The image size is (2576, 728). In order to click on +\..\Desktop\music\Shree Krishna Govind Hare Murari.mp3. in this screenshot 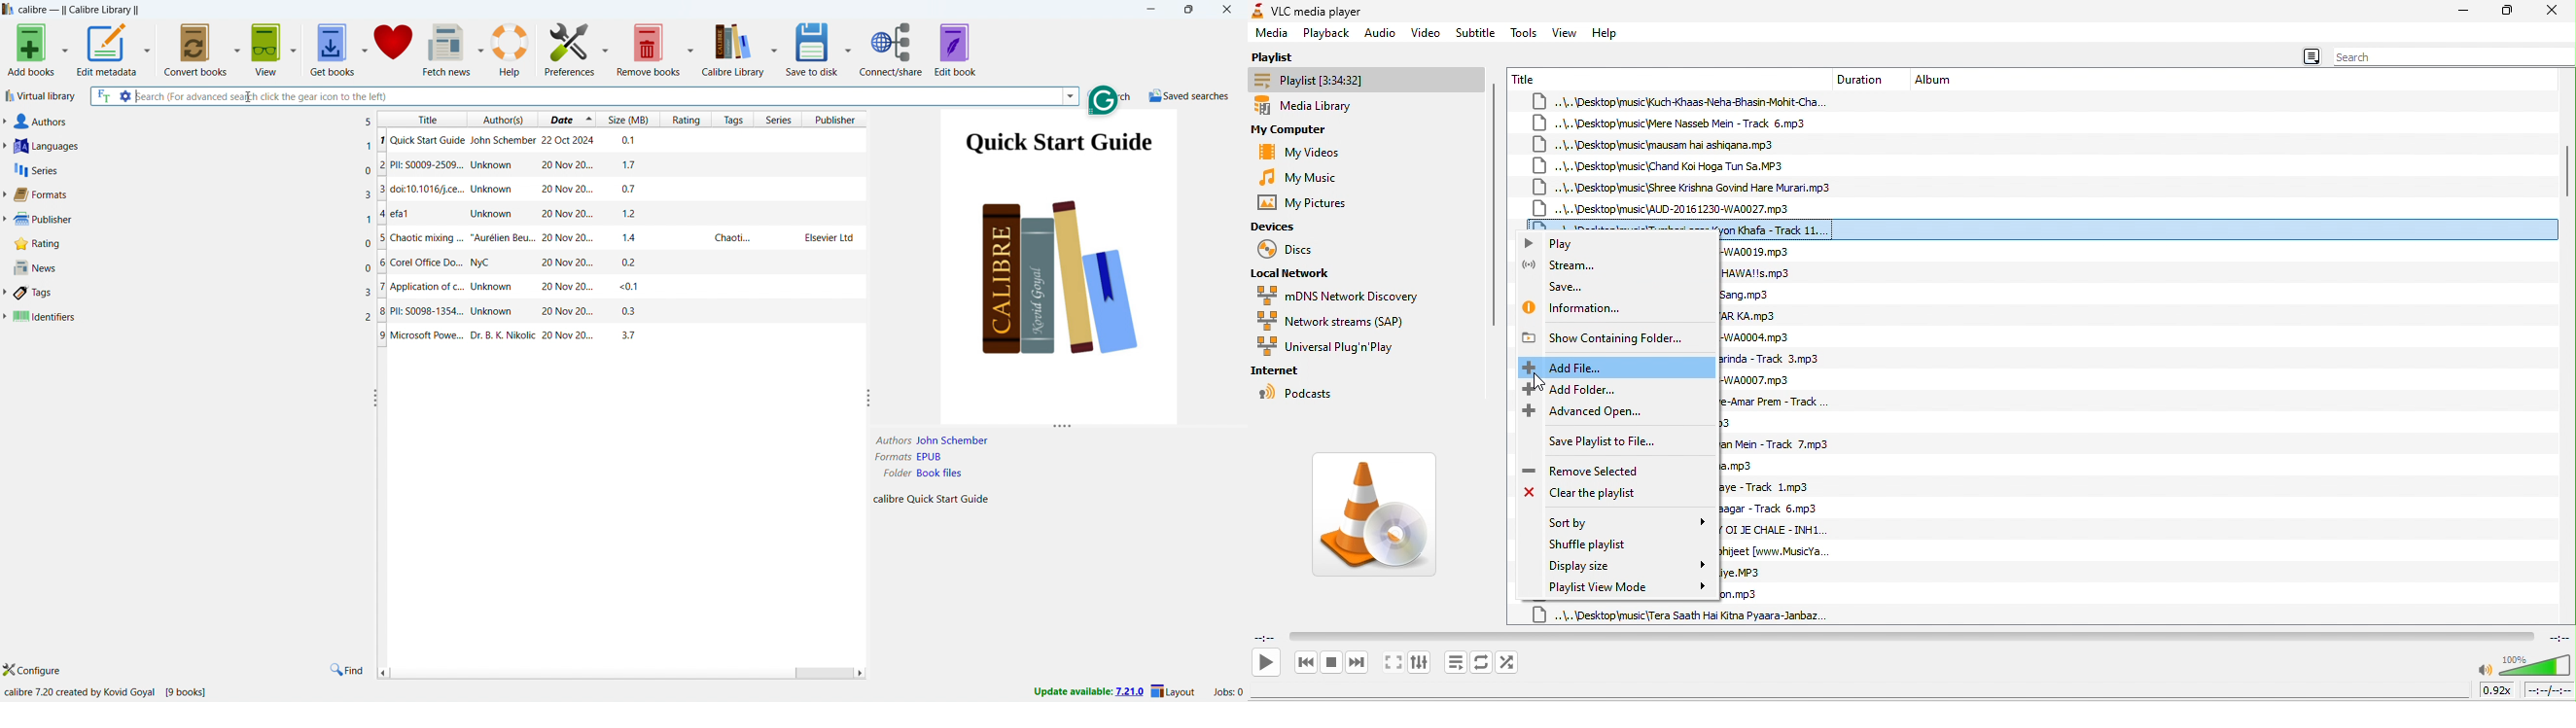, I will do `click(1684, 187)`.